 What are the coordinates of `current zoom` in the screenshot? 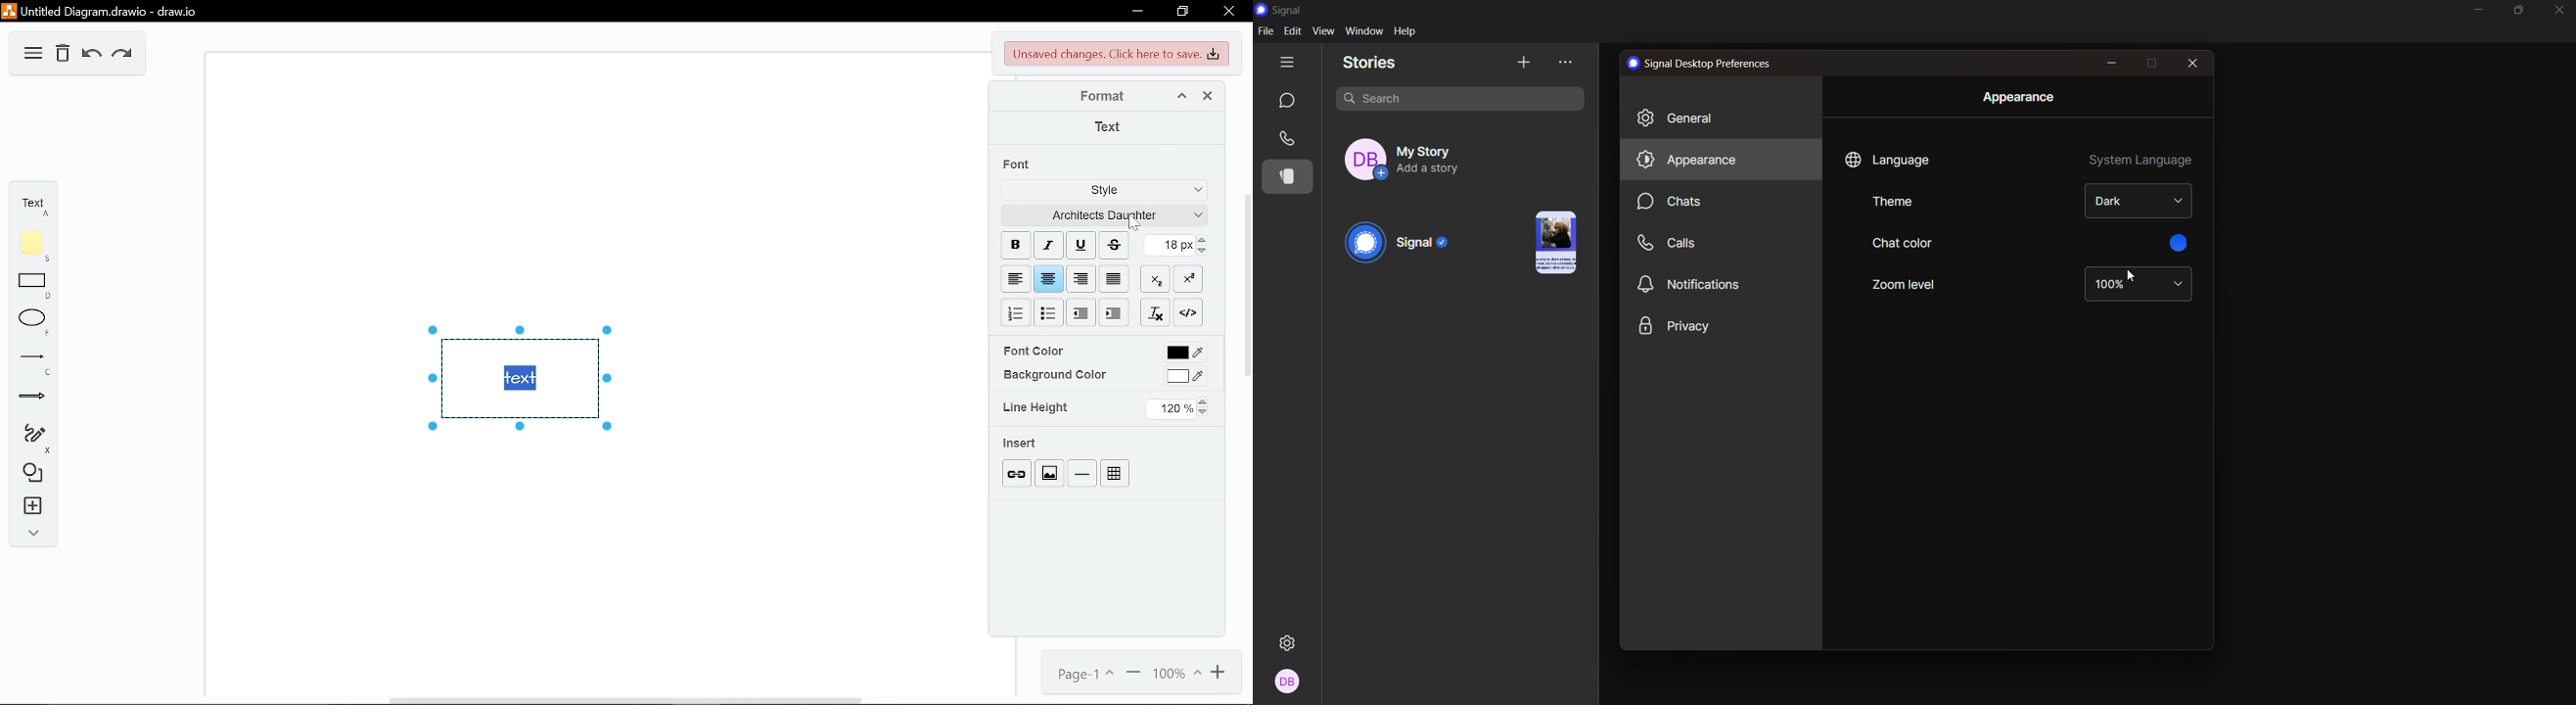 It's located at (1176, 675).